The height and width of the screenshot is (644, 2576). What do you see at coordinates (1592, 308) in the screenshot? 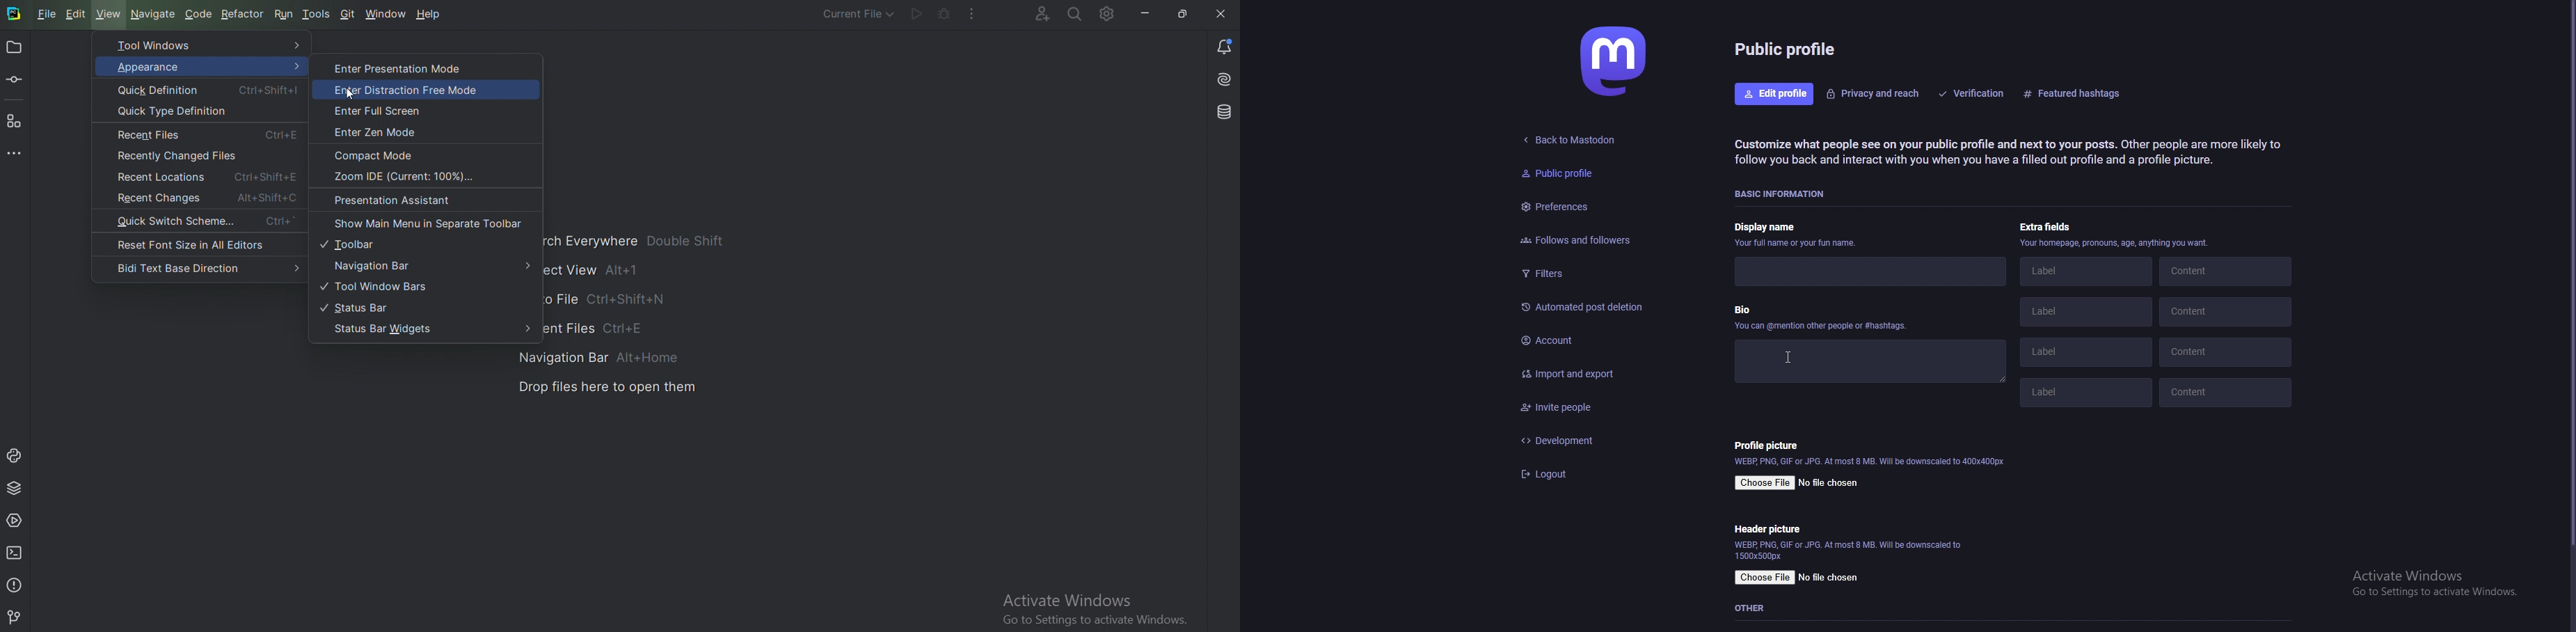
I see `automated post deletion` at bounding box center [1592, 308].